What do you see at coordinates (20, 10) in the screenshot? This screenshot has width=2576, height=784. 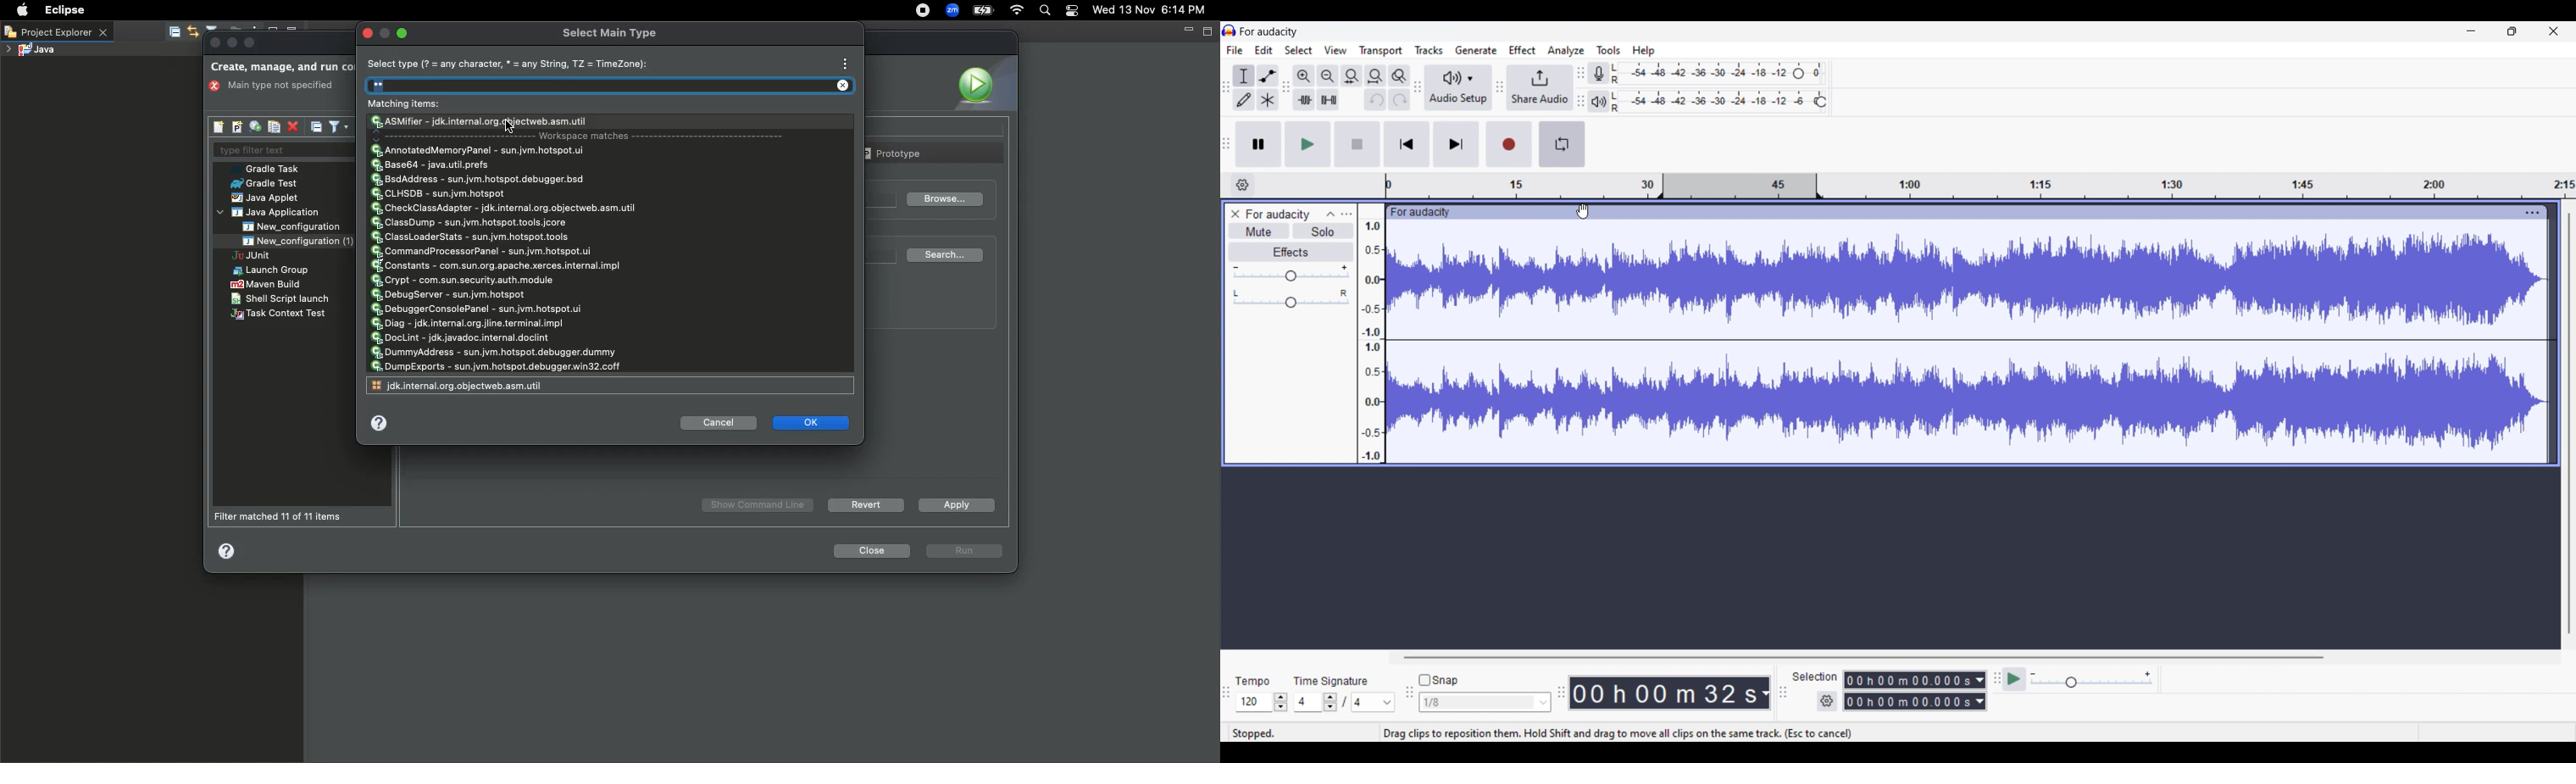 I see `Apple logo` at bounding box center [20, 10].